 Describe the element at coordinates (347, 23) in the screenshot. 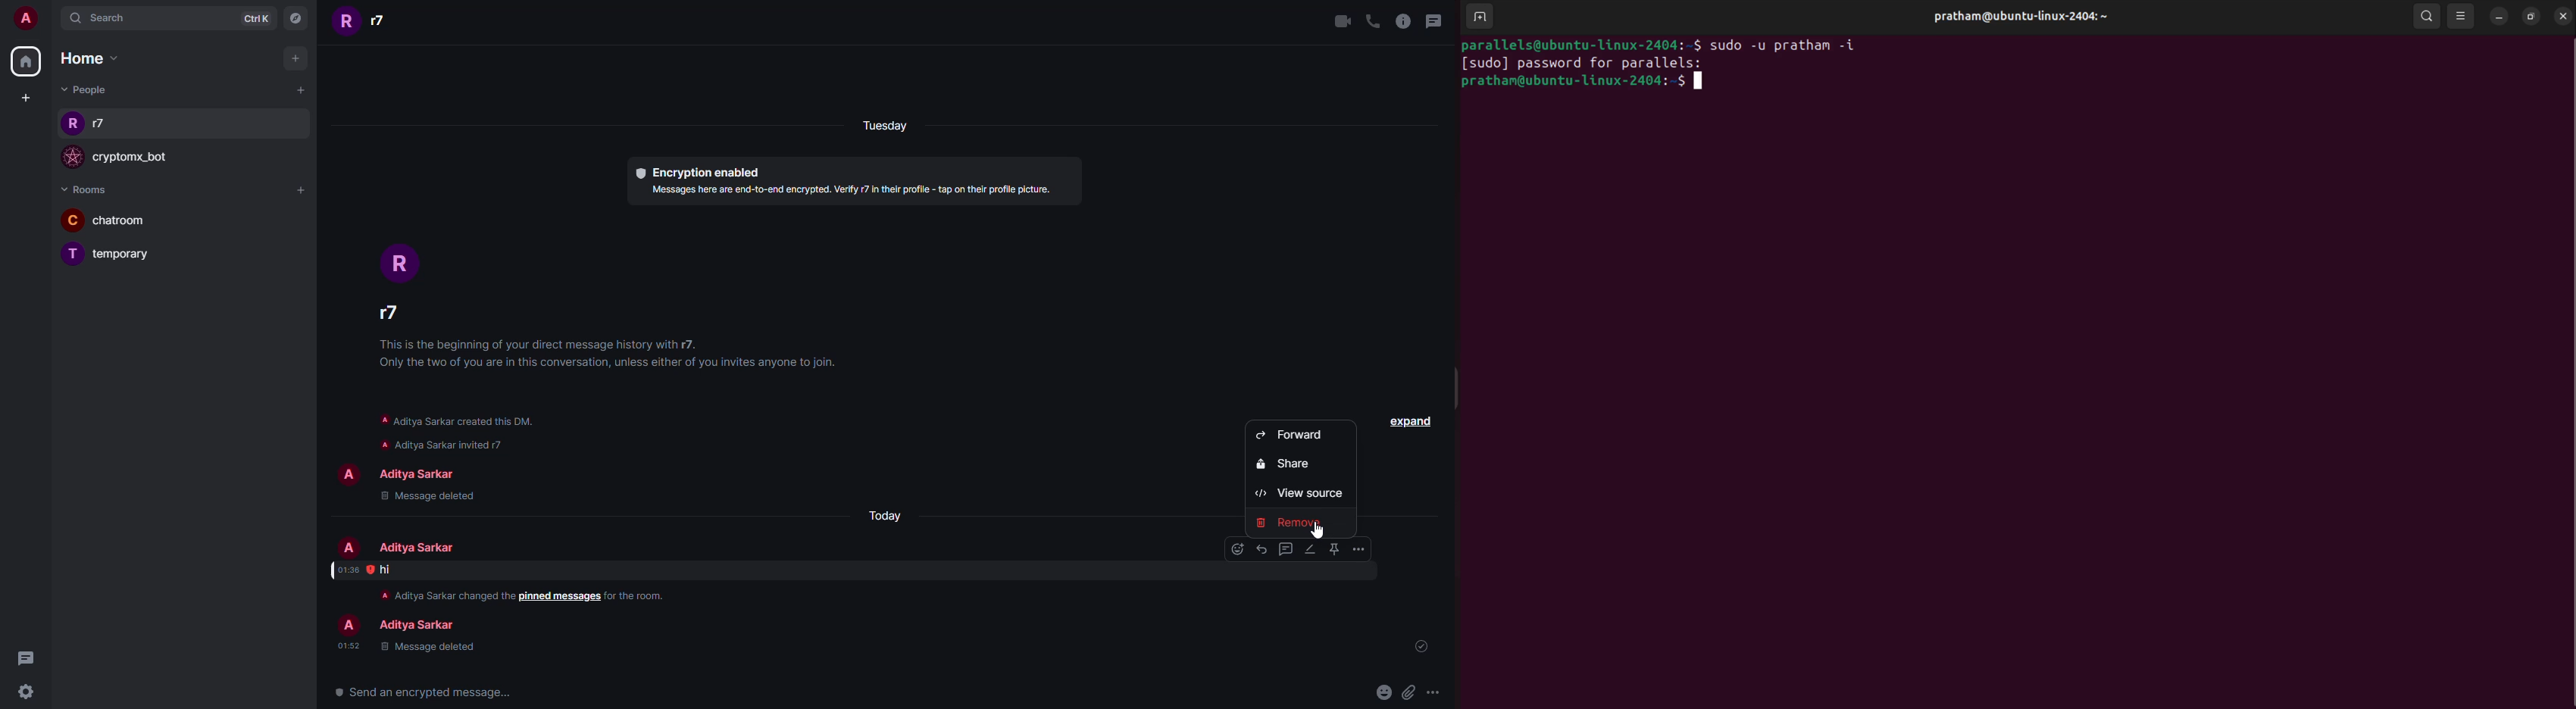

I see `profile` at that location.